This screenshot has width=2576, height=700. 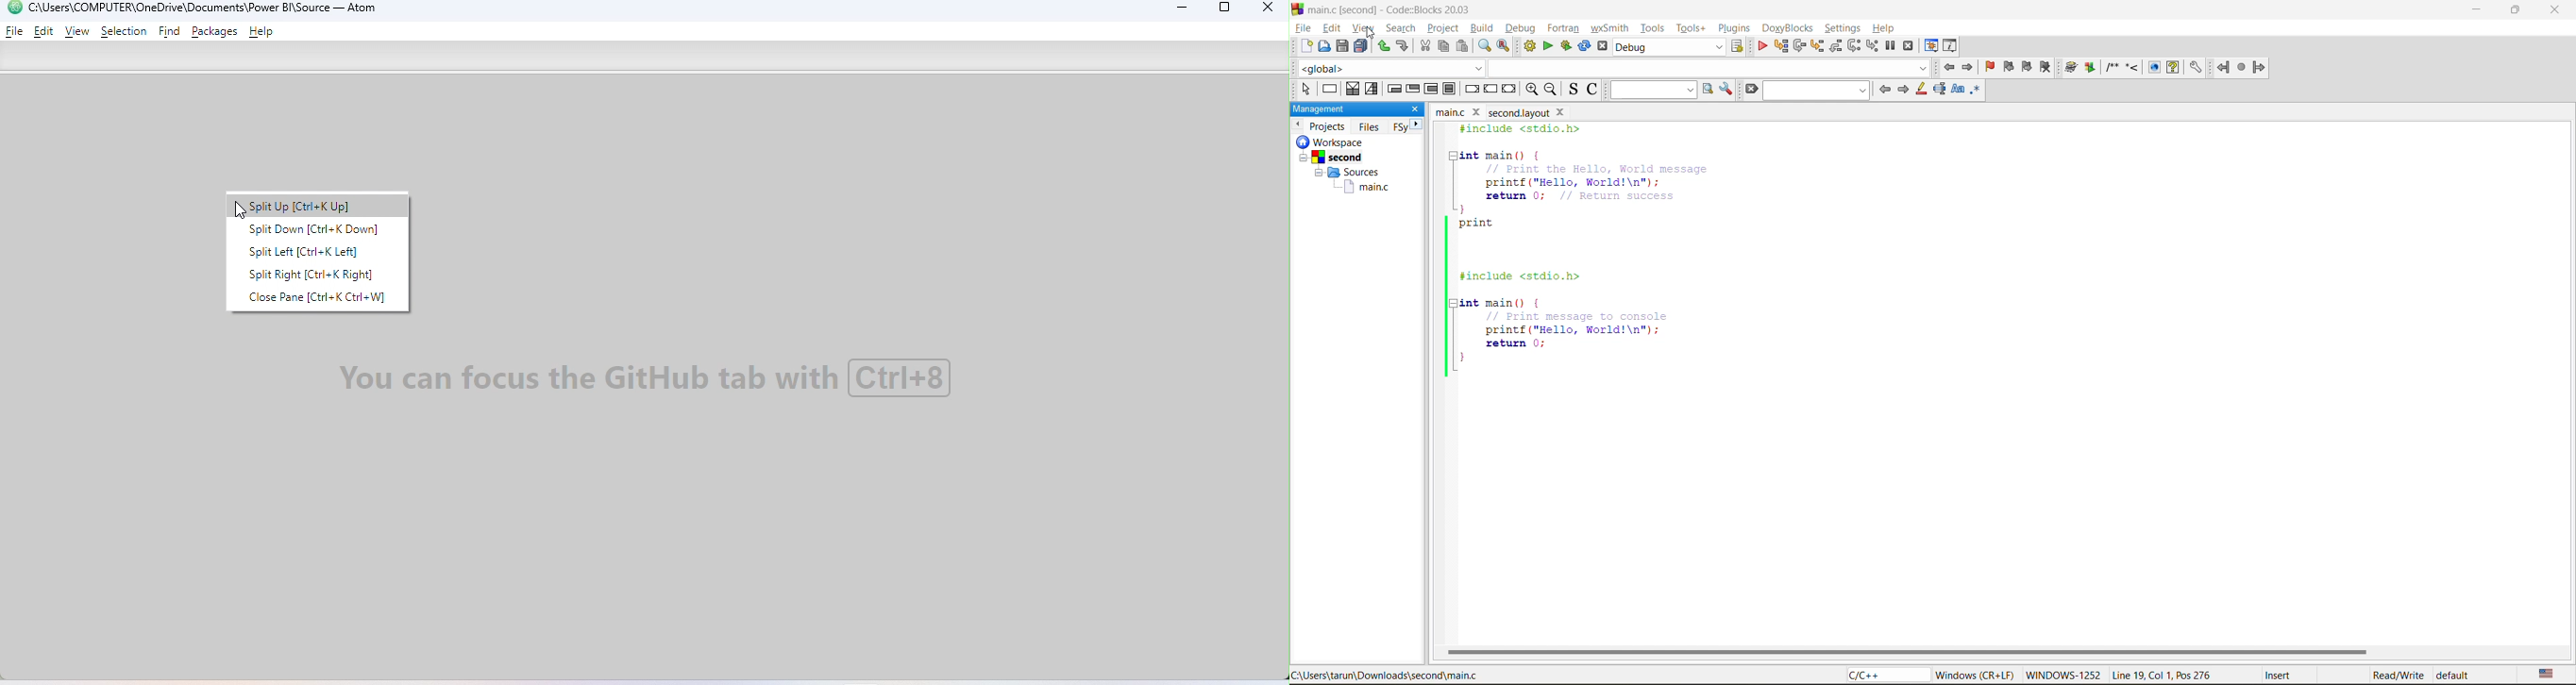 What do you see at coordinates (2516, 11) in the screenshot?
I see `maximize` at bounding box center [2516, 11].